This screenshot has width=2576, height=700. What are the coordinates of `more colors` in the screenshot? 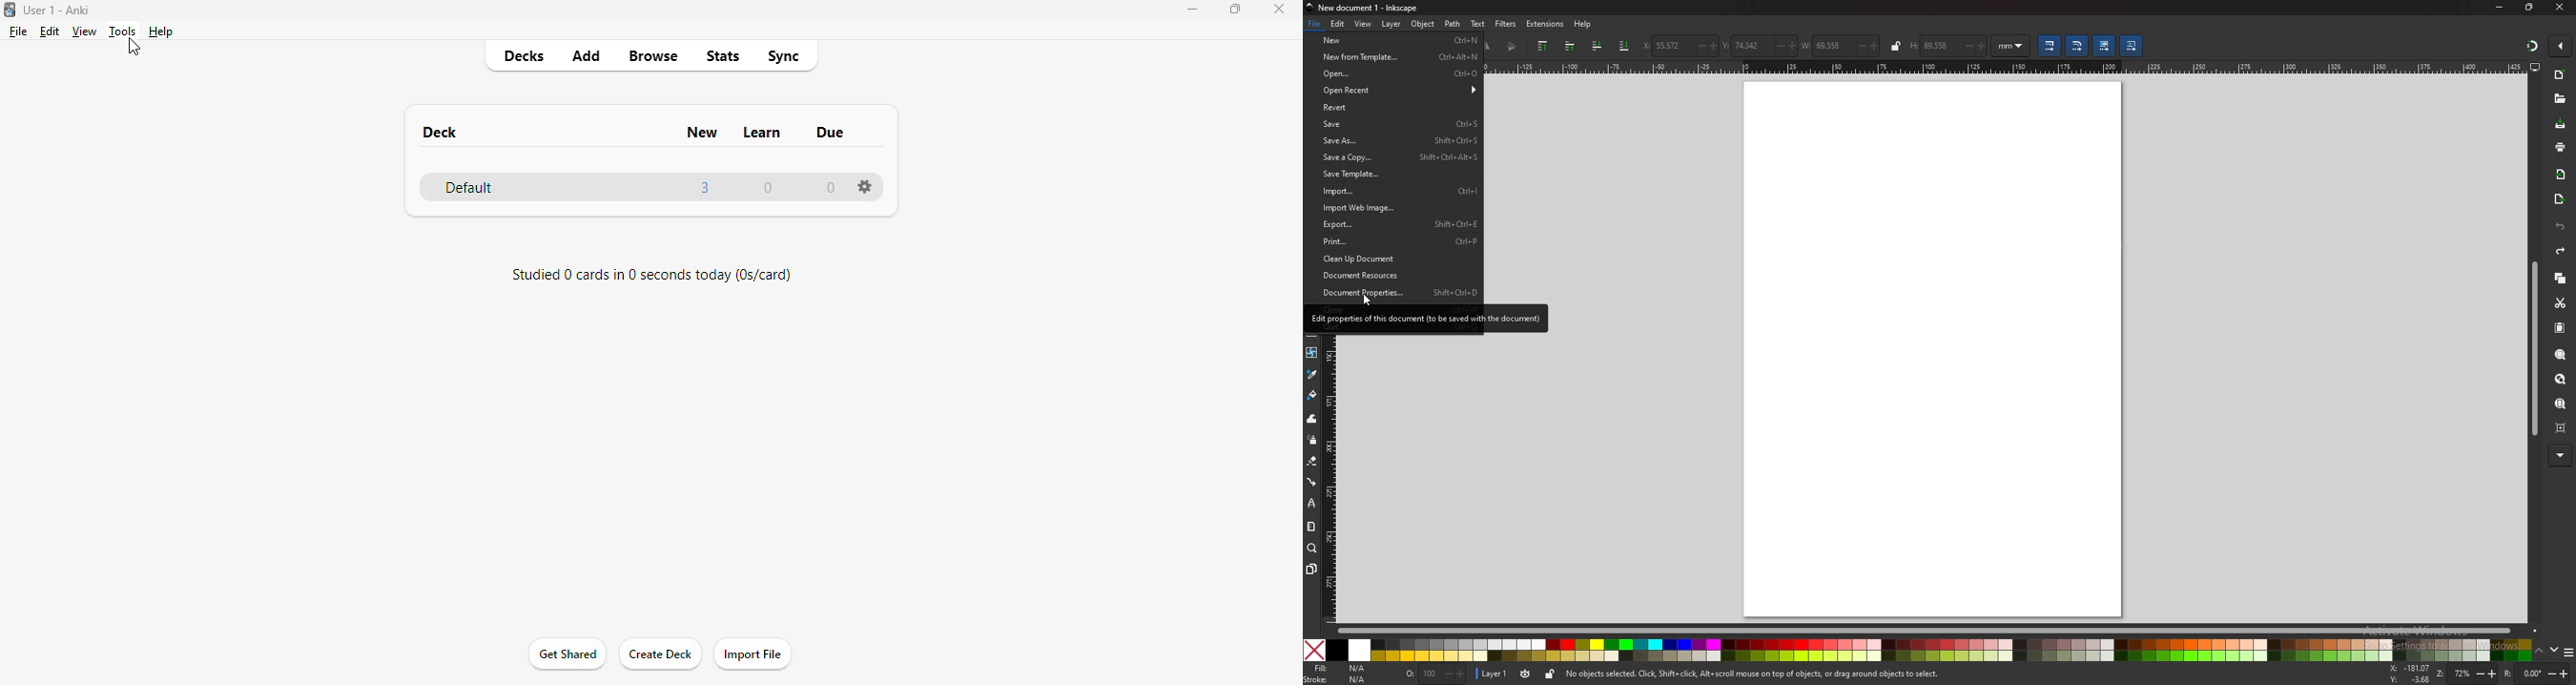 It's located at (2569, 650).